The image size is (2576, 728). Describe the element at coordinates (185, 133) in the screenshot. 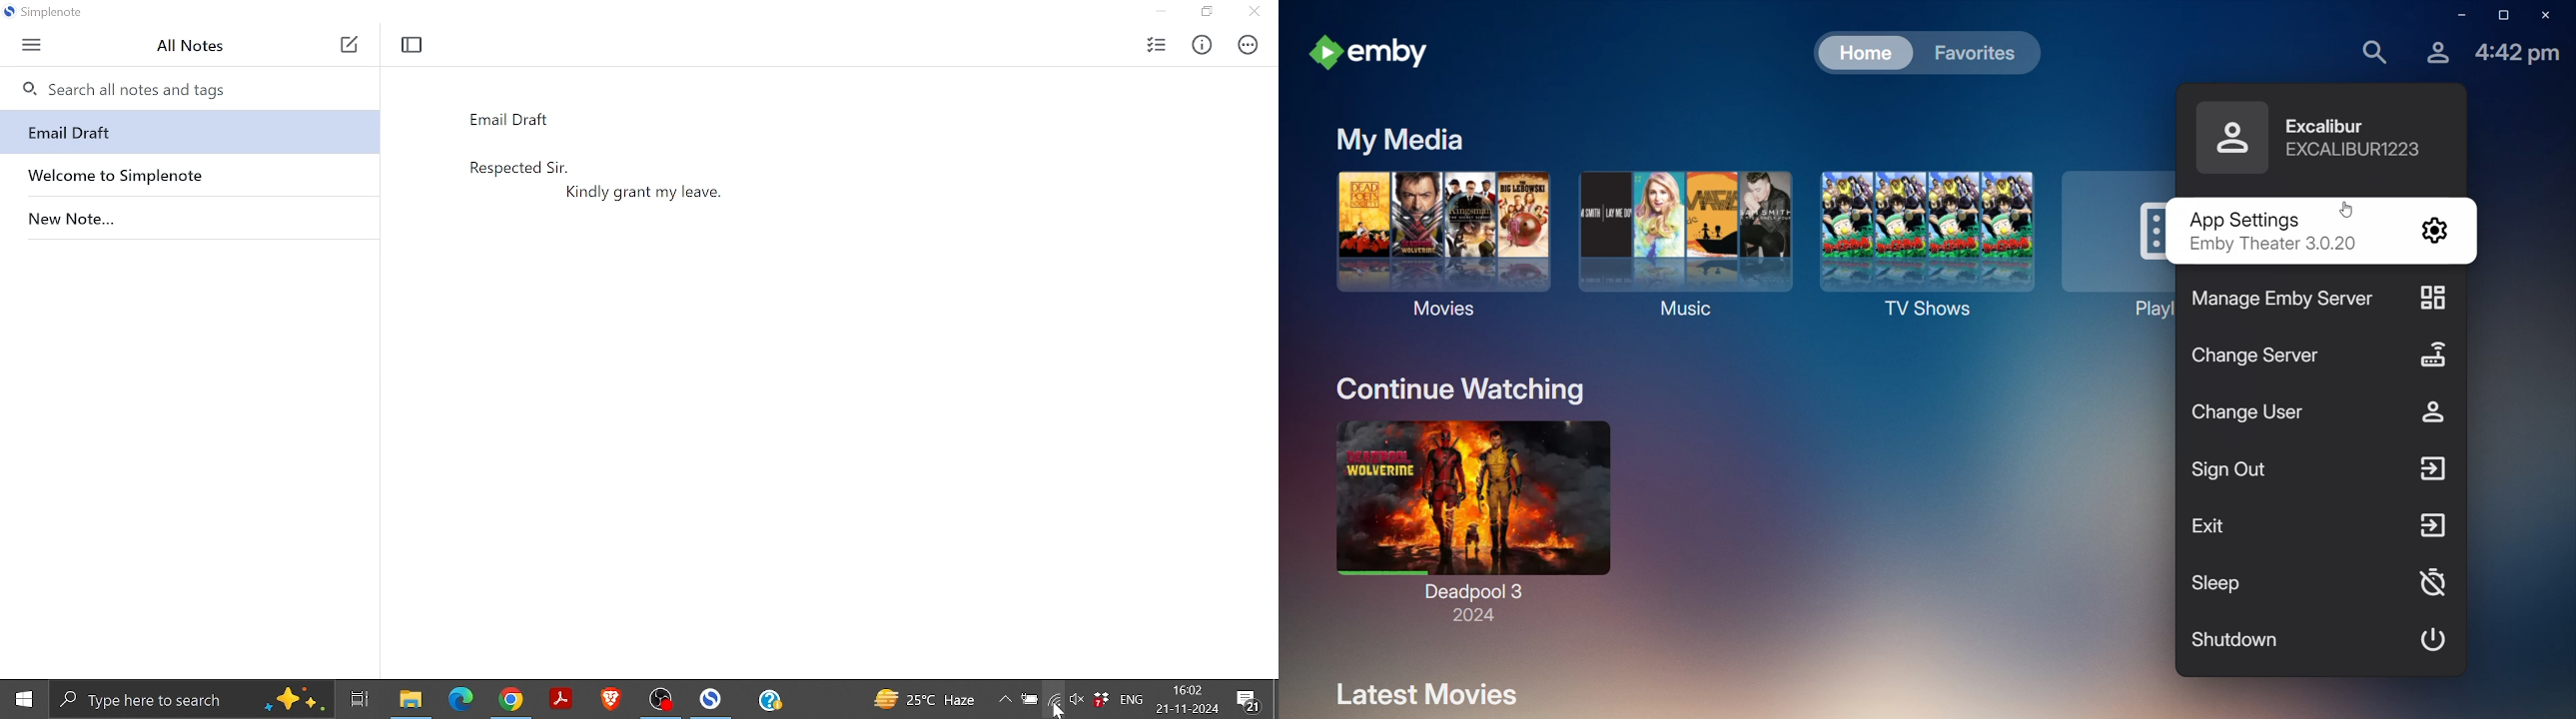

I see `Note titled "Email Draft"` at that location.